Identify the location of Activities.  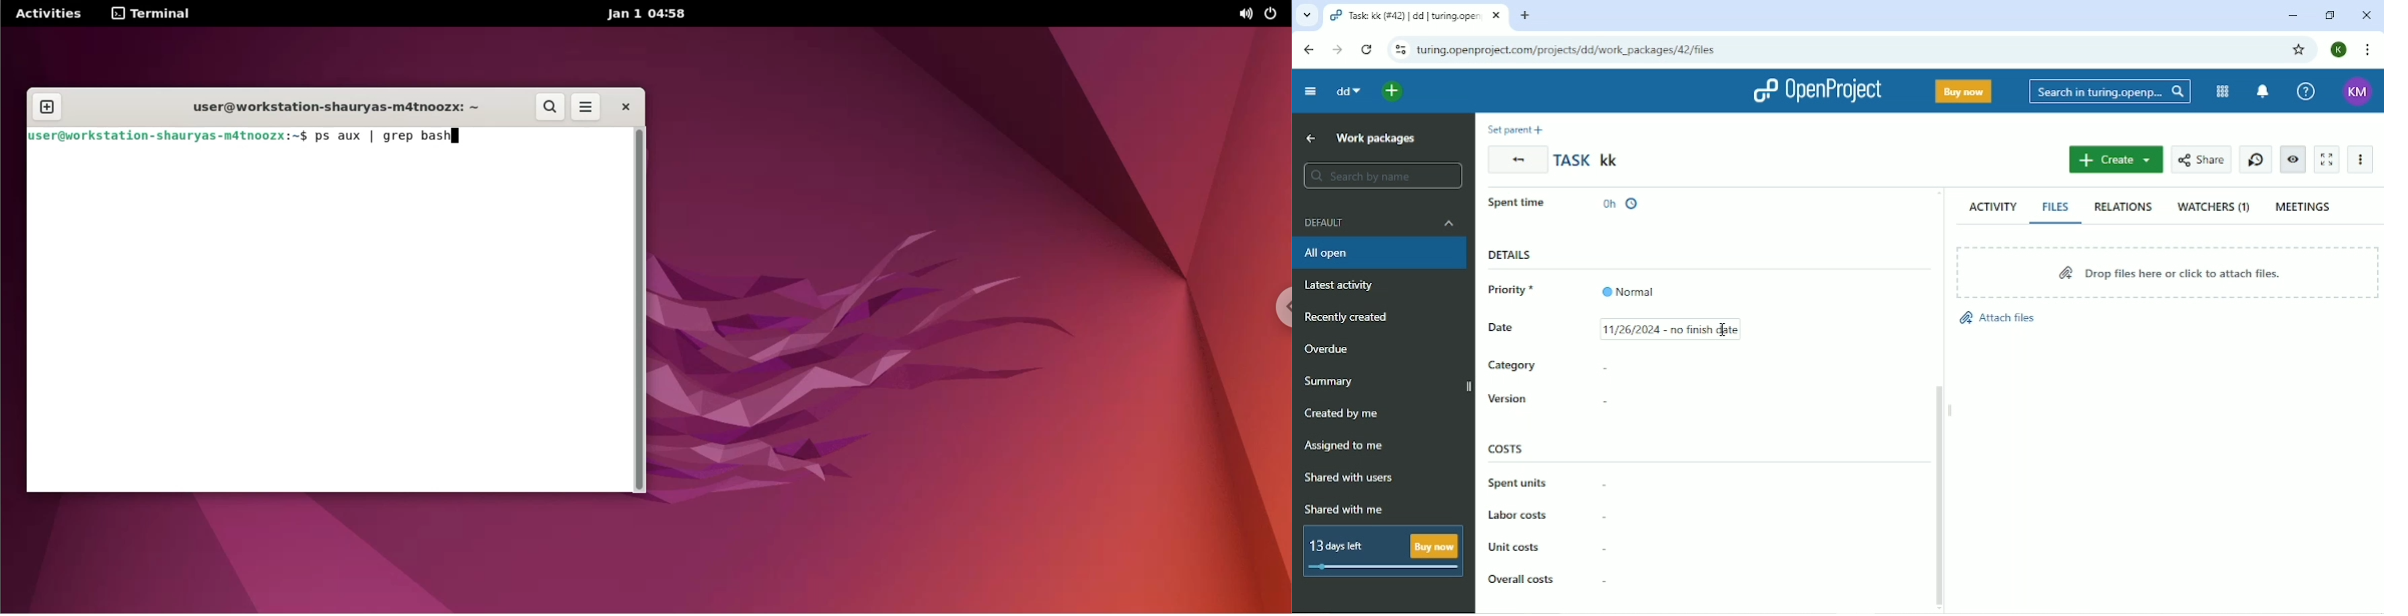
(51, 13).